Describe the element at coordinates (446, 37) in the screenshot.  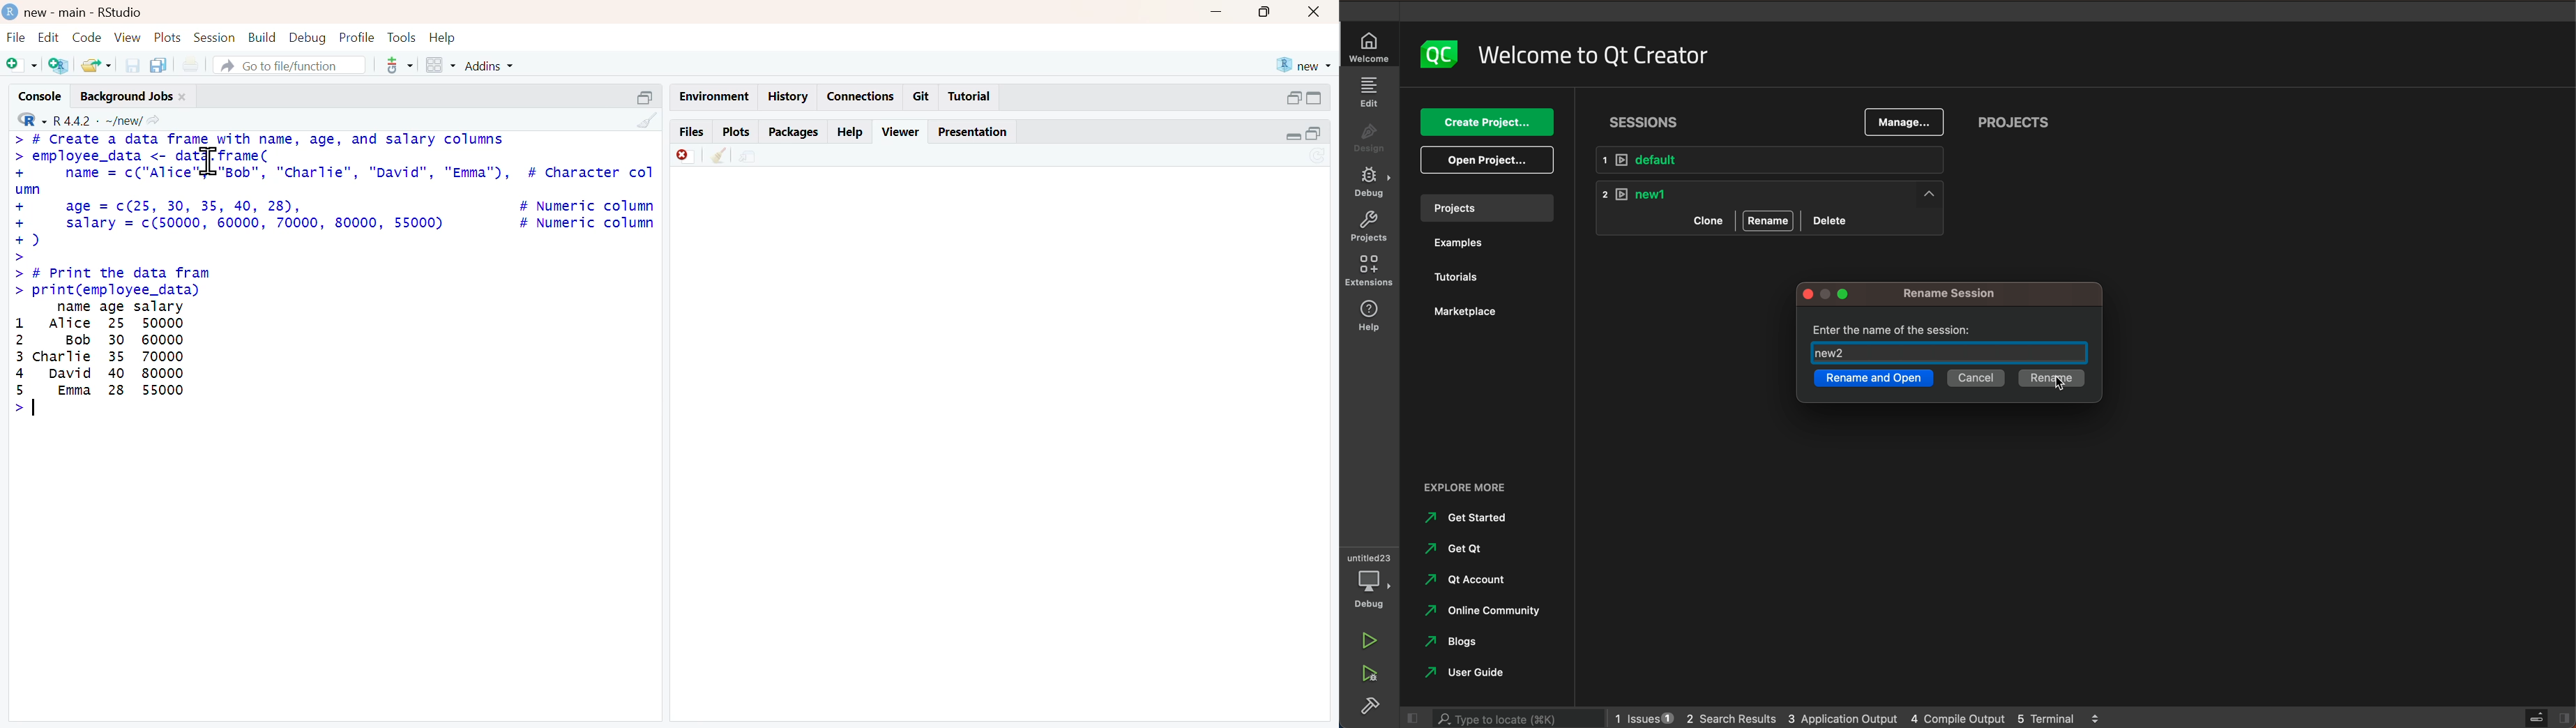
I see `Help` at that location.